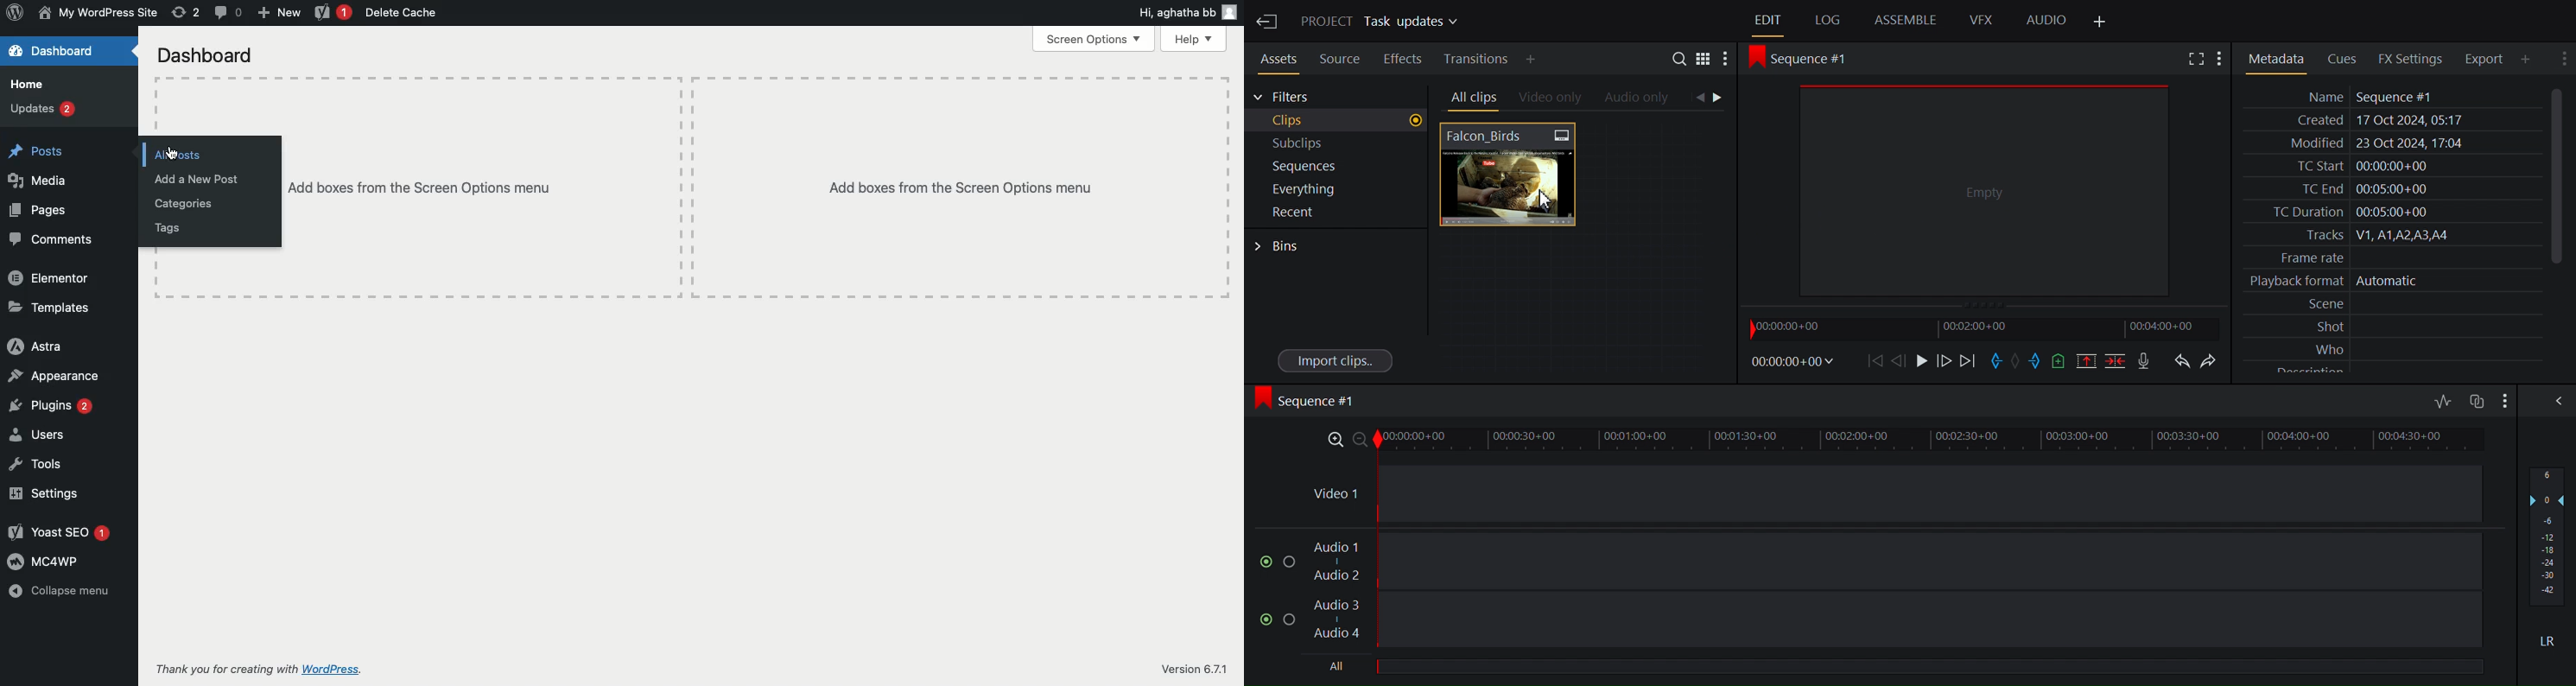 The image size is (2576, 700). Describe the element at coordinates (1193, 41) in the screenshot. I see `Help` at that location.